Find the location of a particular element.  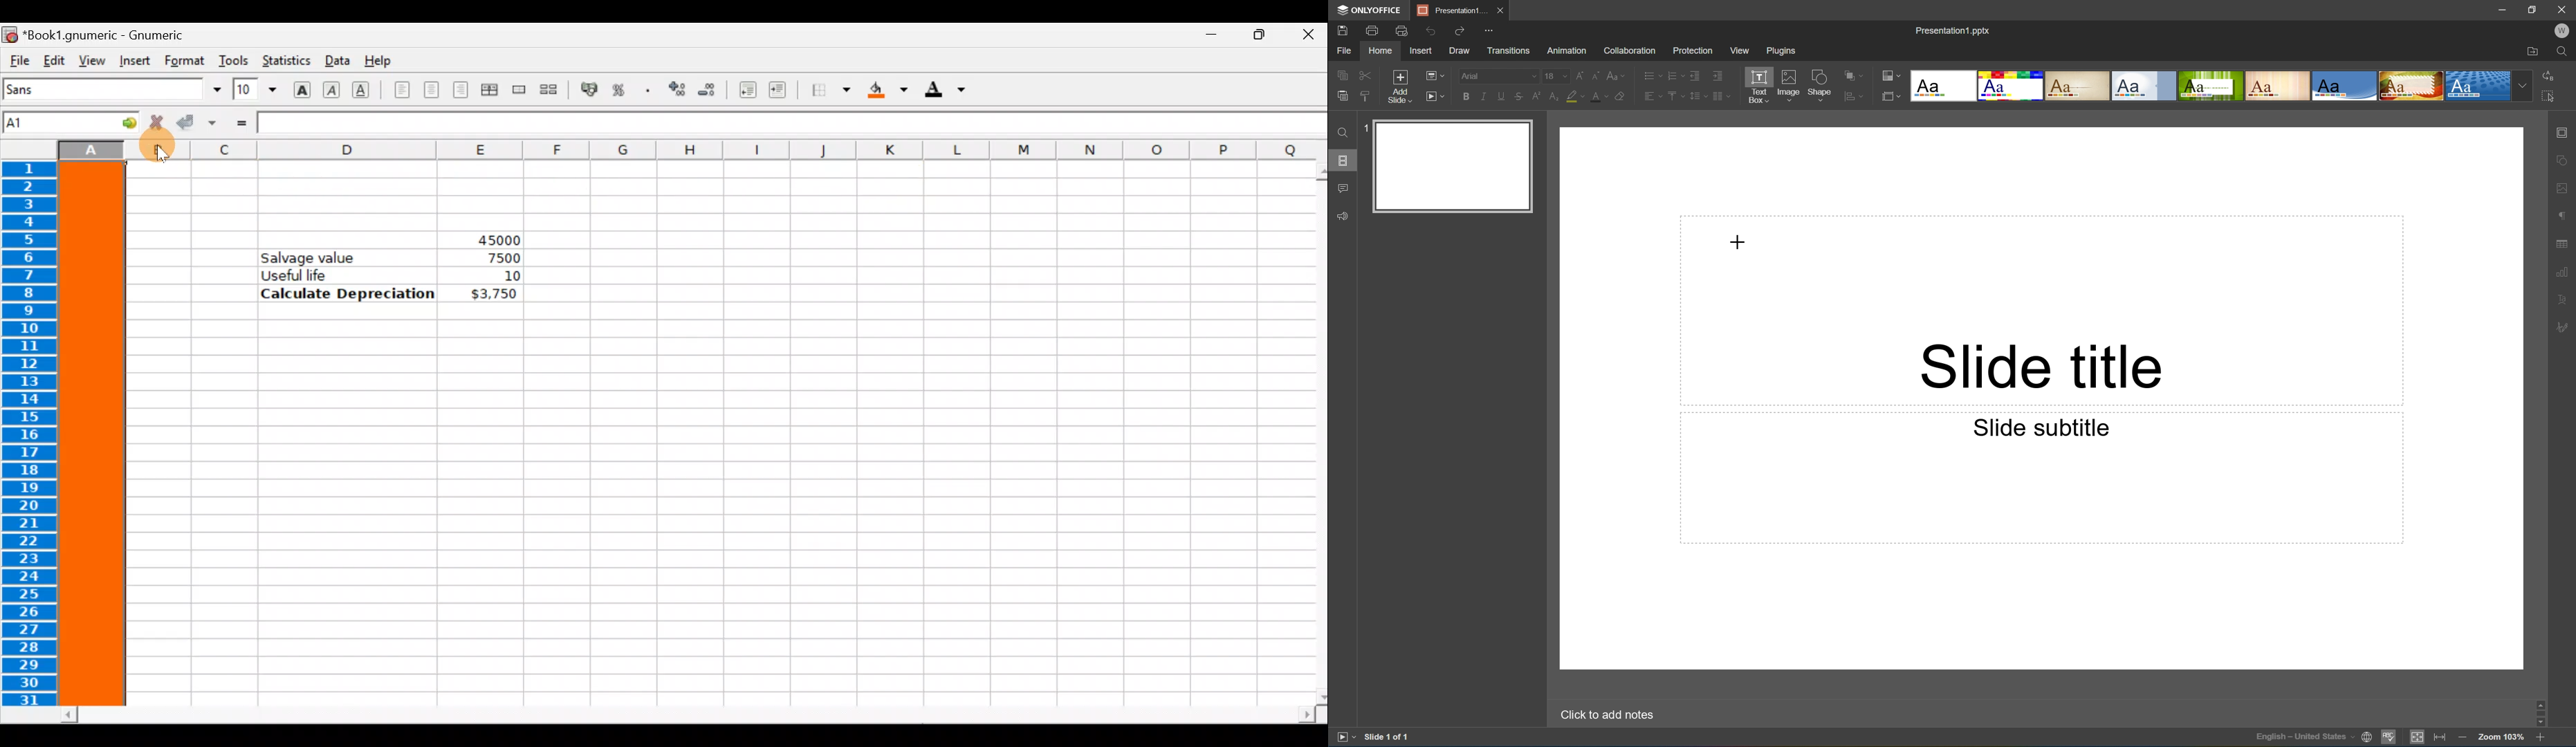

ONYOFFICE is located at coordinates (1367, 10).